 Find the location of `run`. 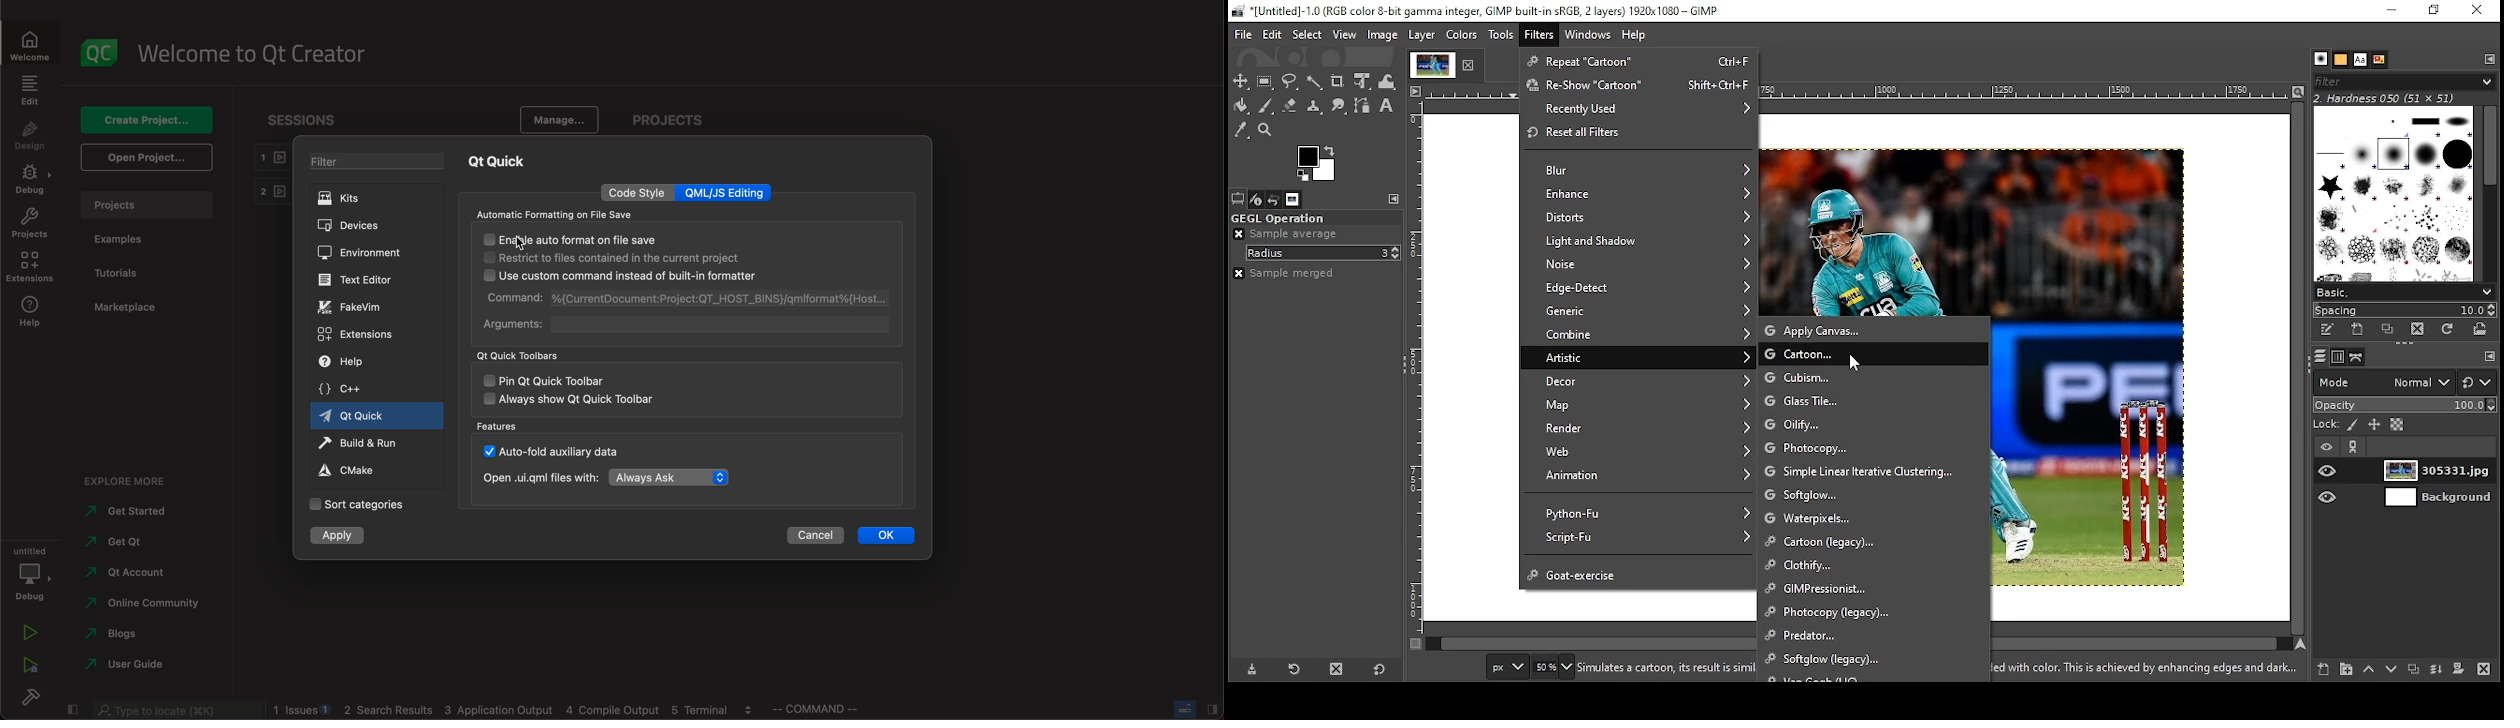

run is located at coordinates (358, 444).